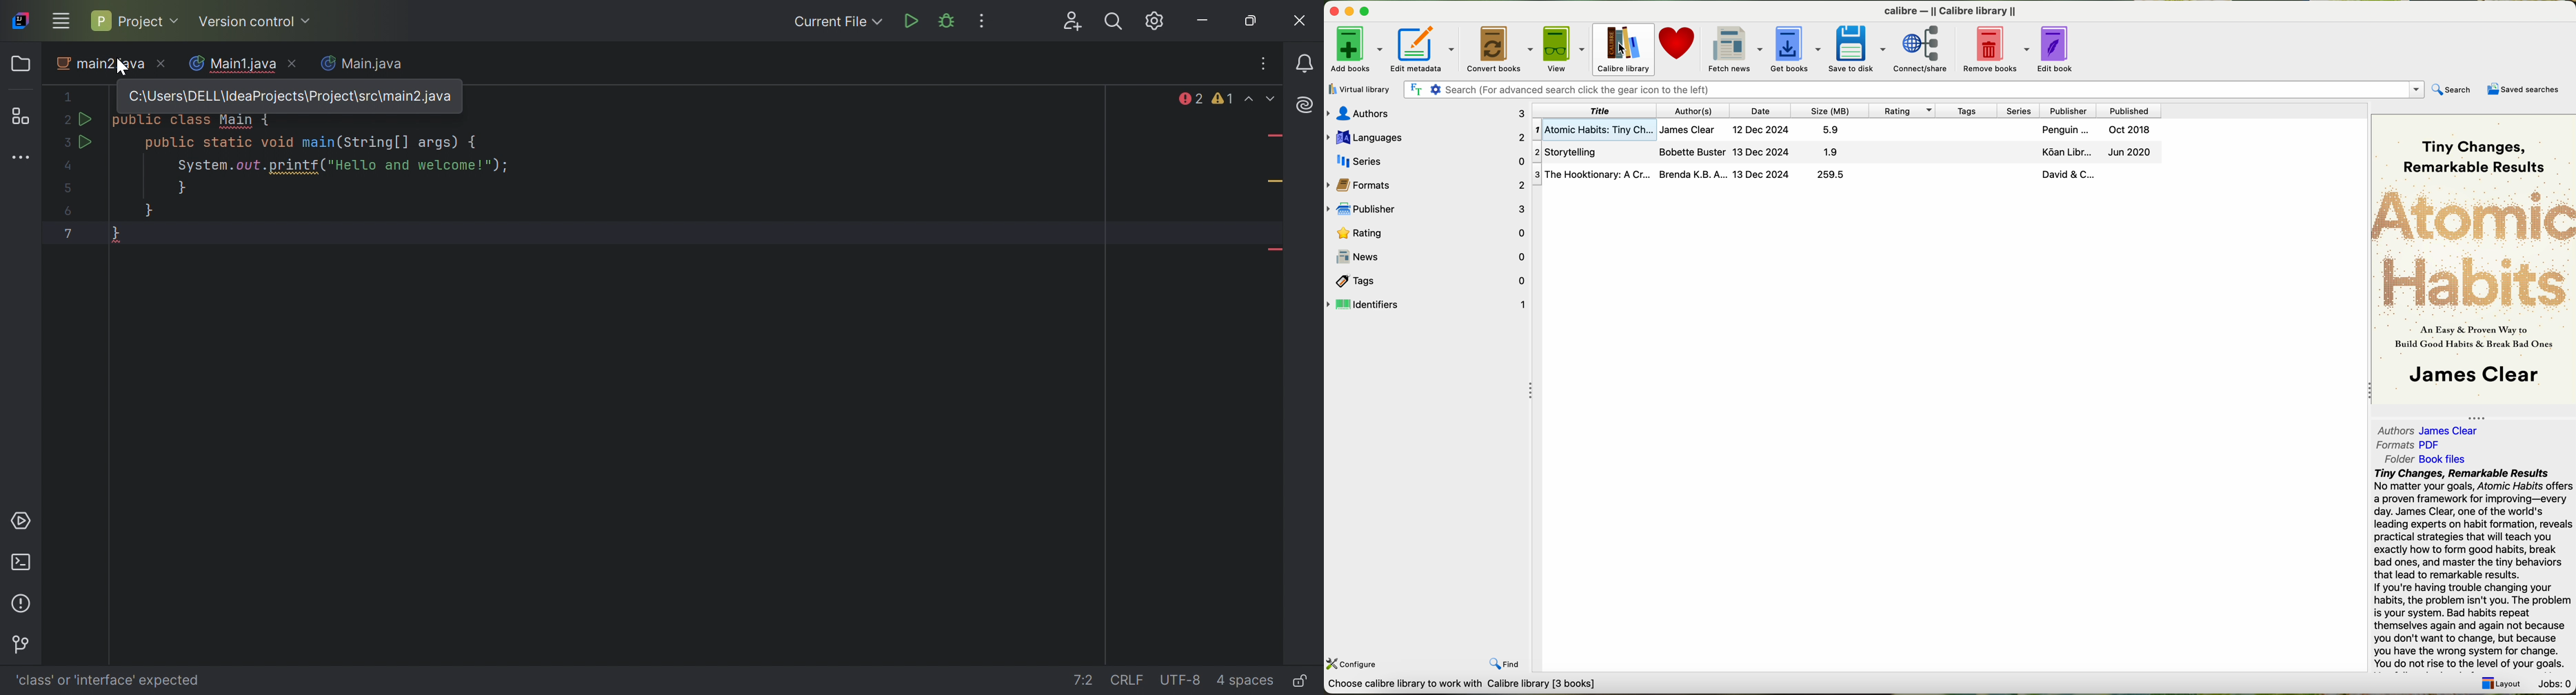 The image size is (2576, 700). What do you see at coordinates (1332, 11) in the screenshot?
I see `close program` at bounding box center [1332, 11].